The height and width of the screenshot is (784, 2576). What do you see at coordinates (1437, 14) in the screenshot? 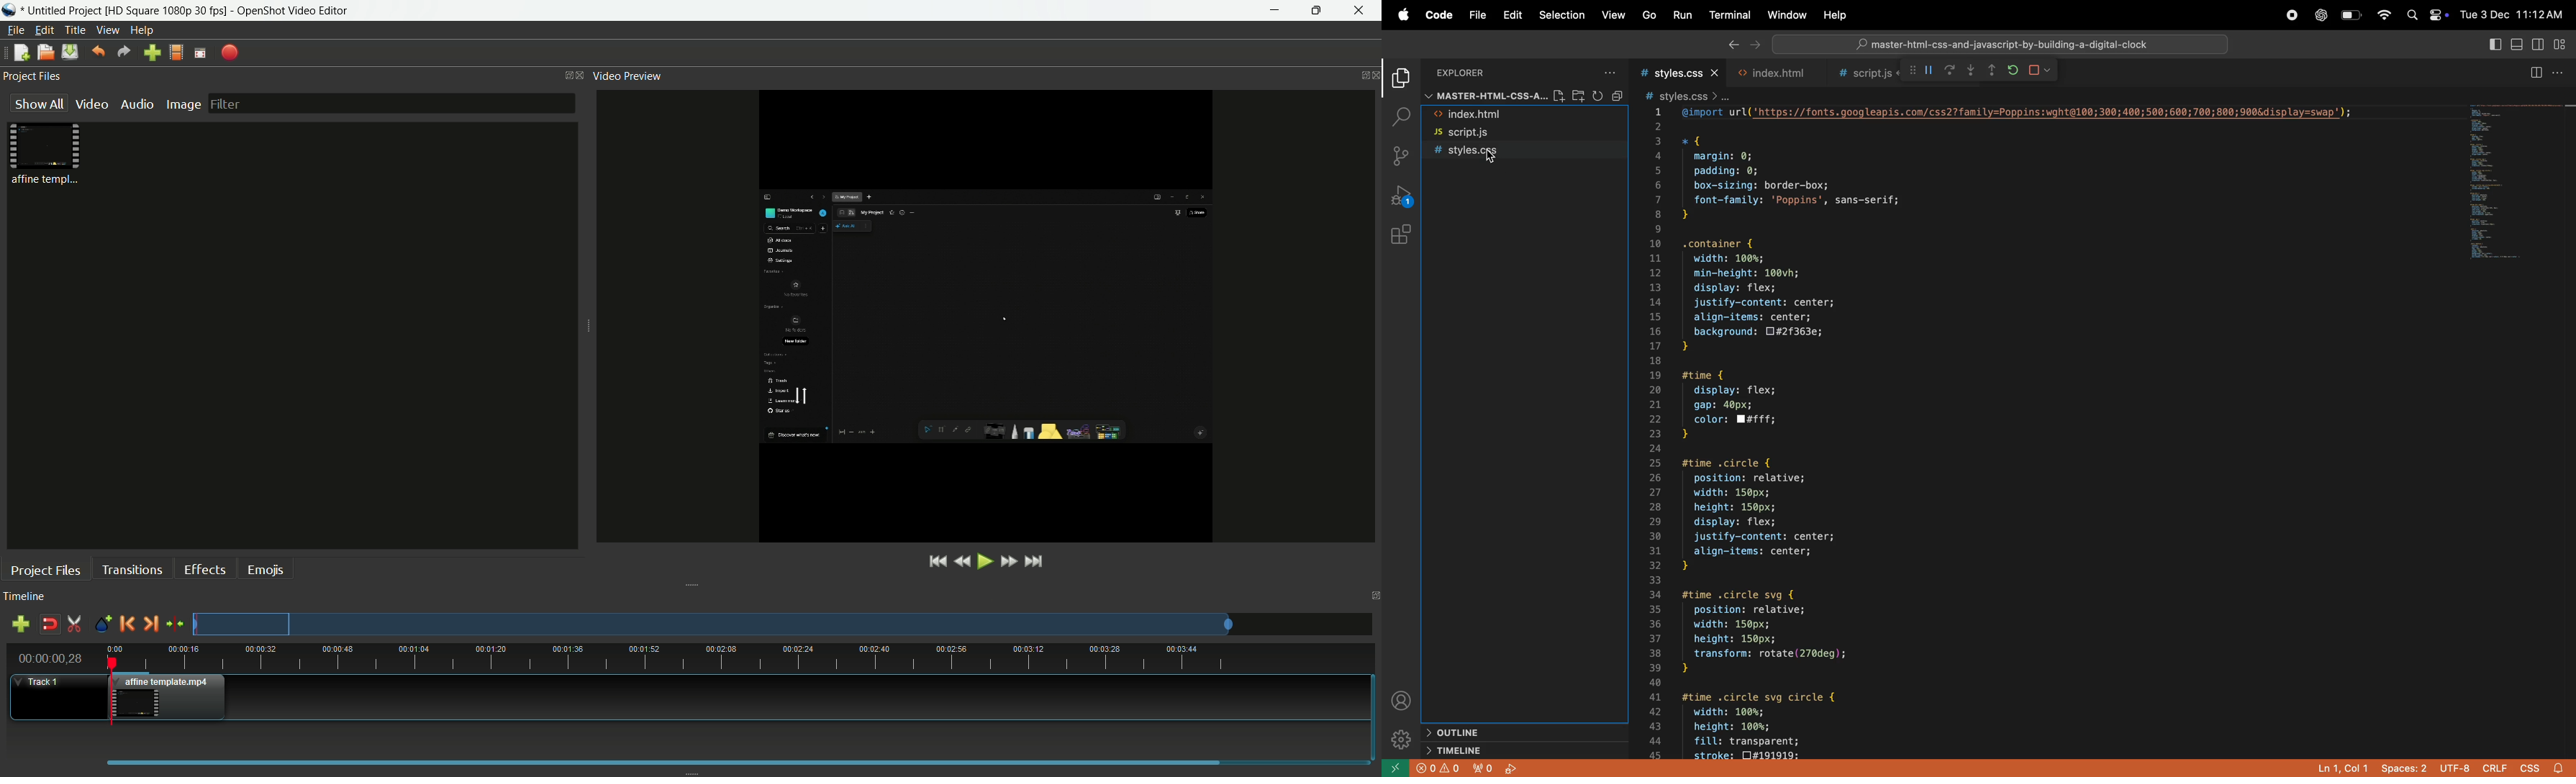
I see `code` at bounding box center [1437, 14].